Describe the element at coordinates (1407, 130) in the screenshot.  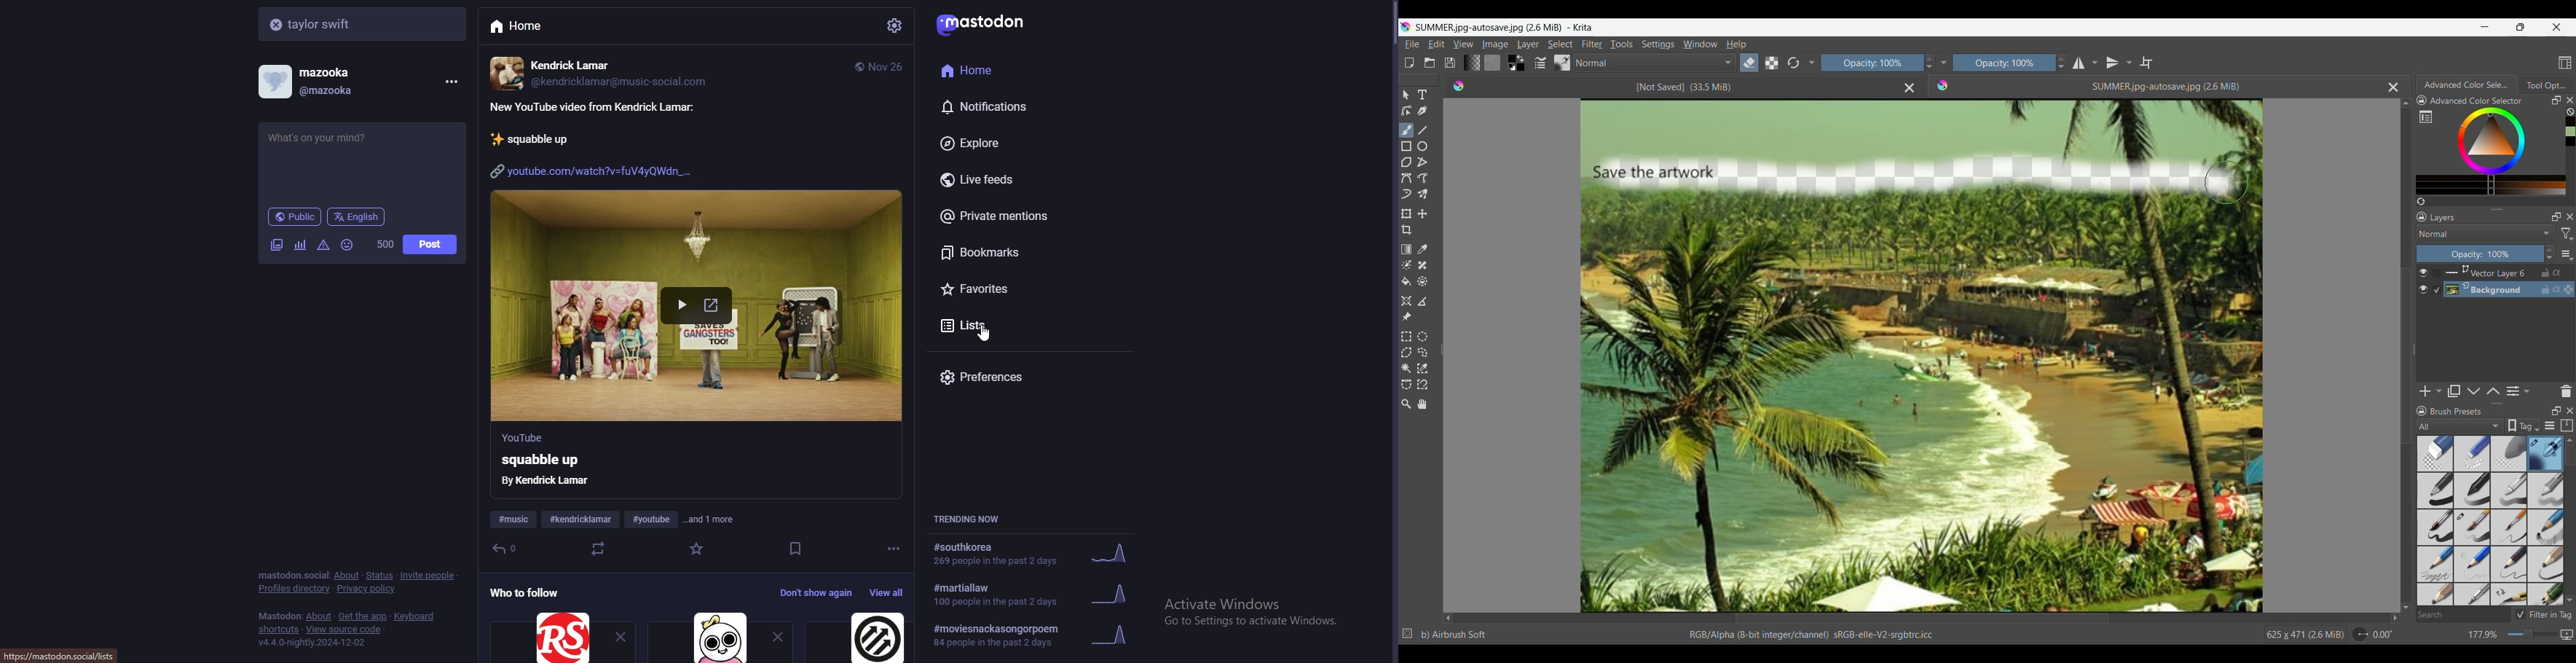
I see `Freehand brush tool, current selection` at that location.